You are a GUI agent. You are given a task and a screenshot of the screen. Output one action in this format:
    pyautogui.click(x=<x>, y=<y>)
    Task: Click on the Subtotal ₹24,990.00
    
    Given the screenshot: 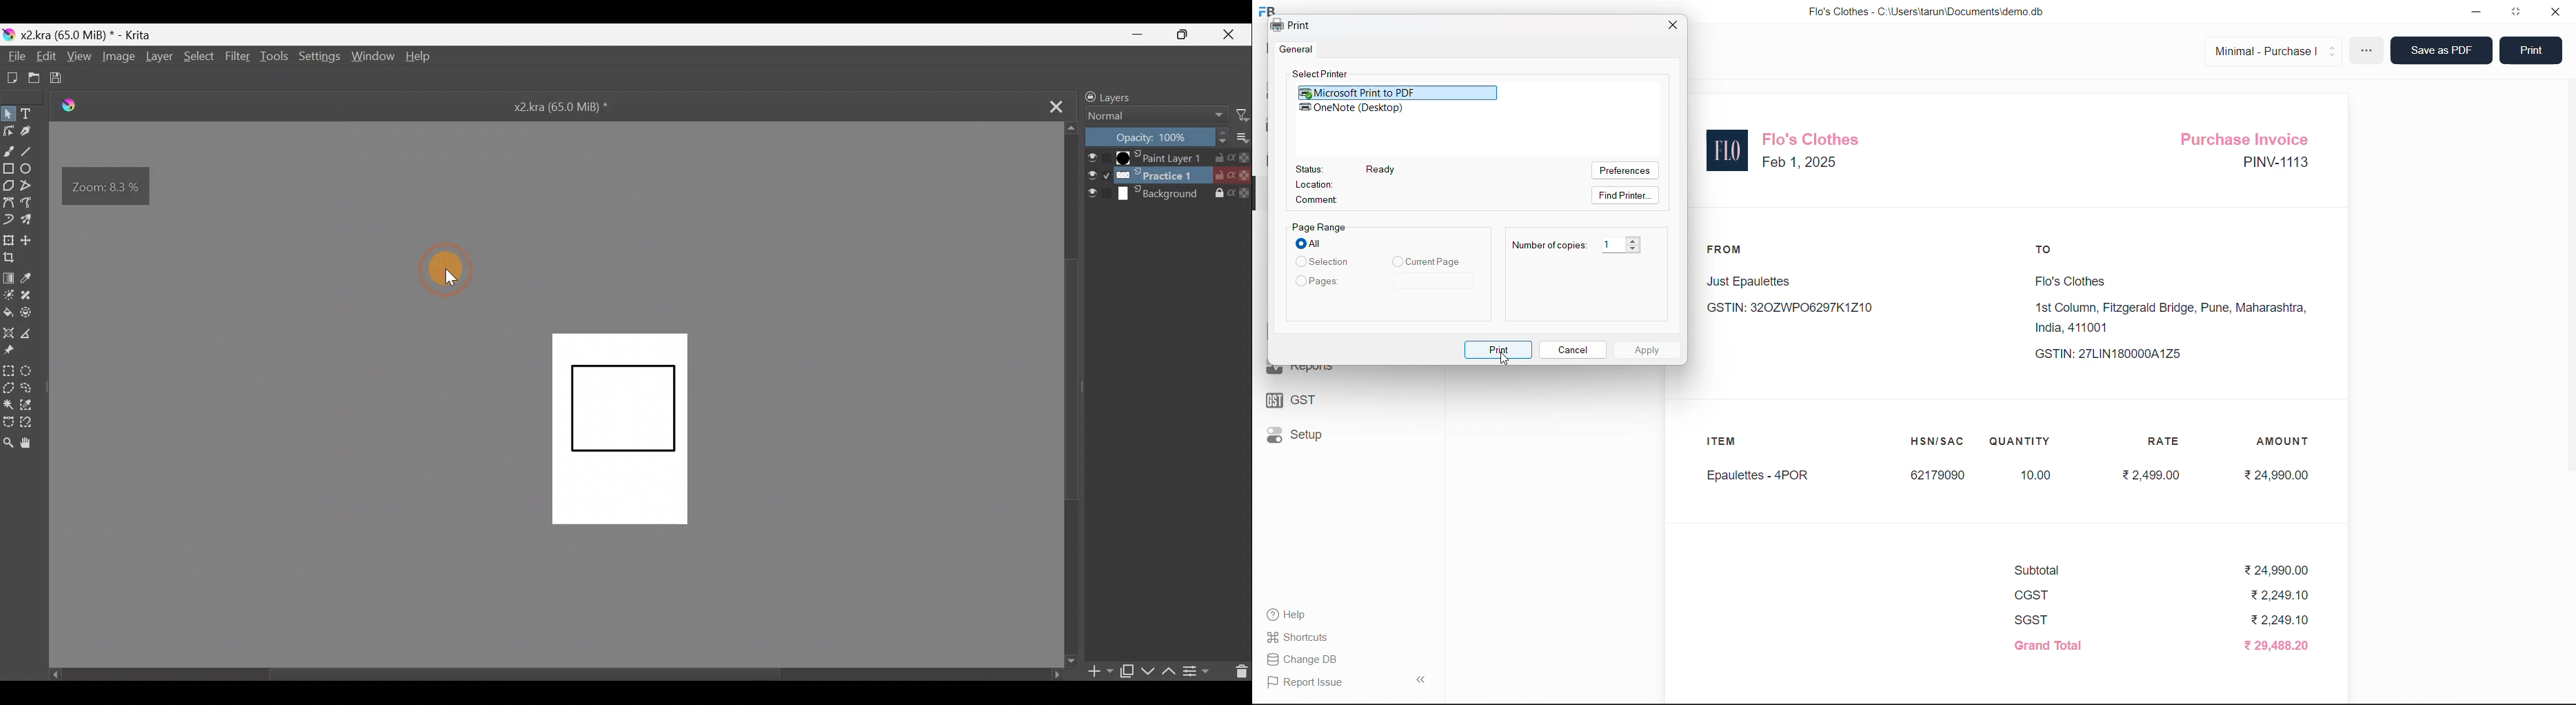 What is the action you would take?
    pyautogui.click(x=2159, y=572)
    